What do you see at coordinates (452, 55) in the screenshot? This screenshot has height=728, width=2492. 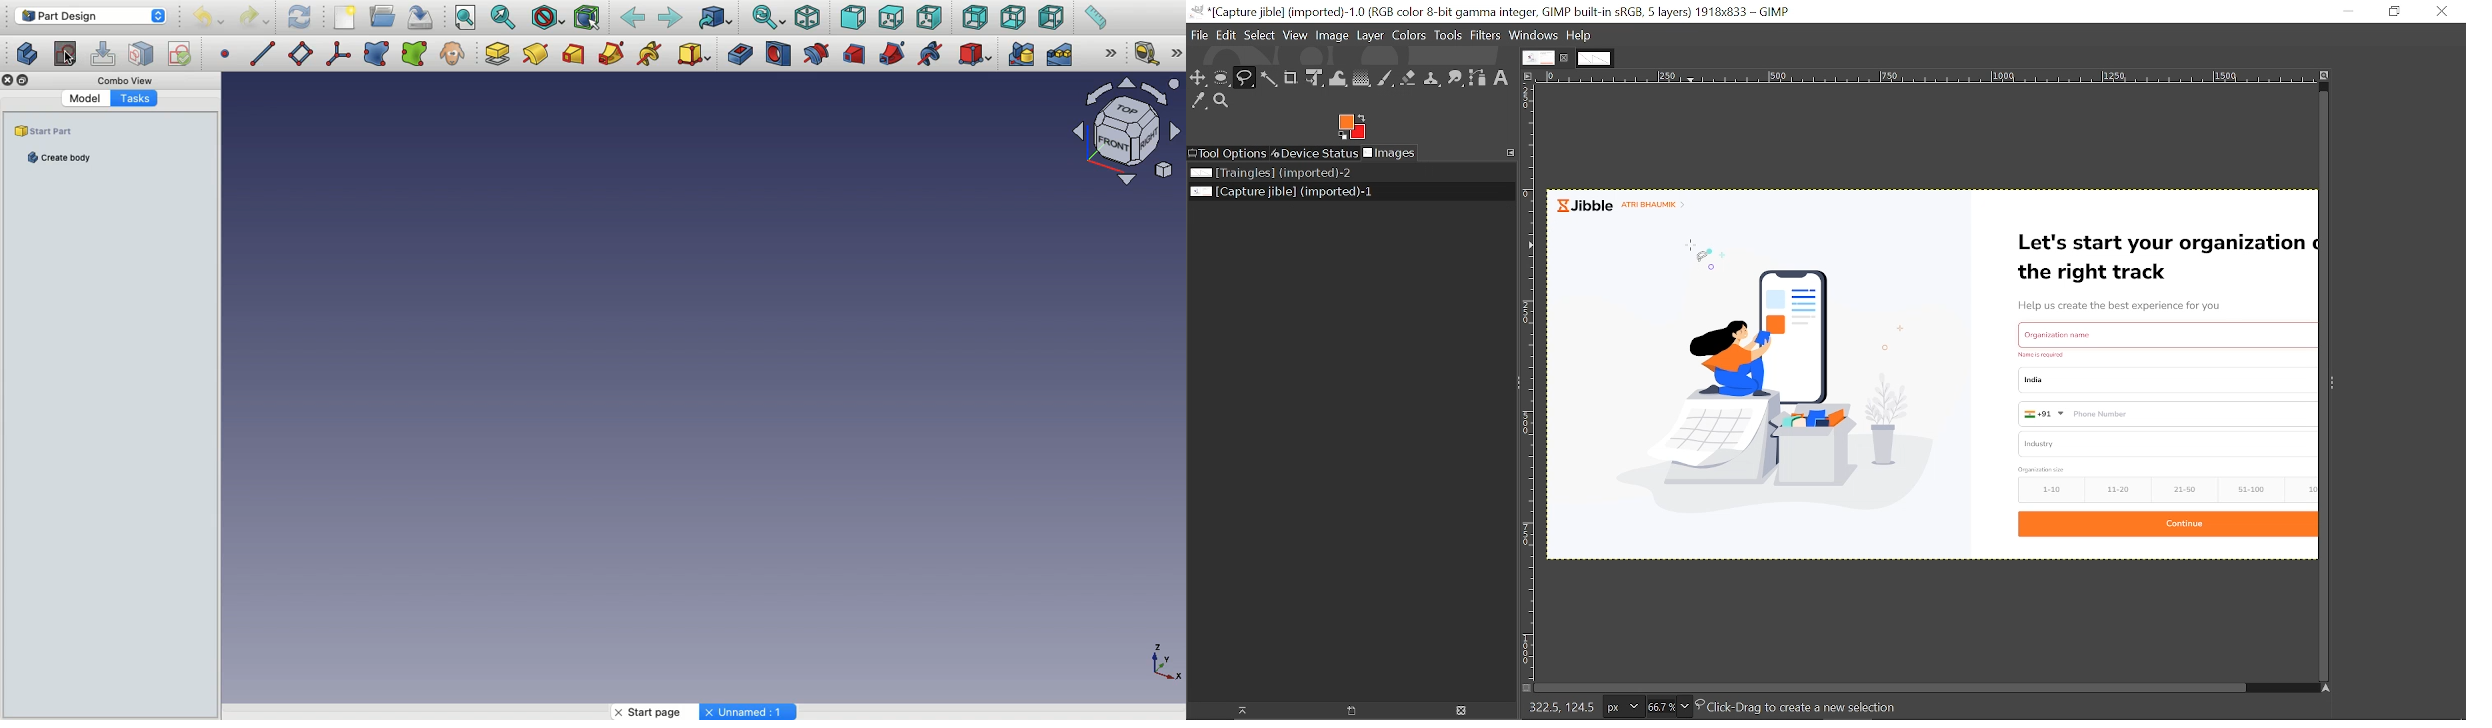 I see `Clone` at bounding box center [452, 55].